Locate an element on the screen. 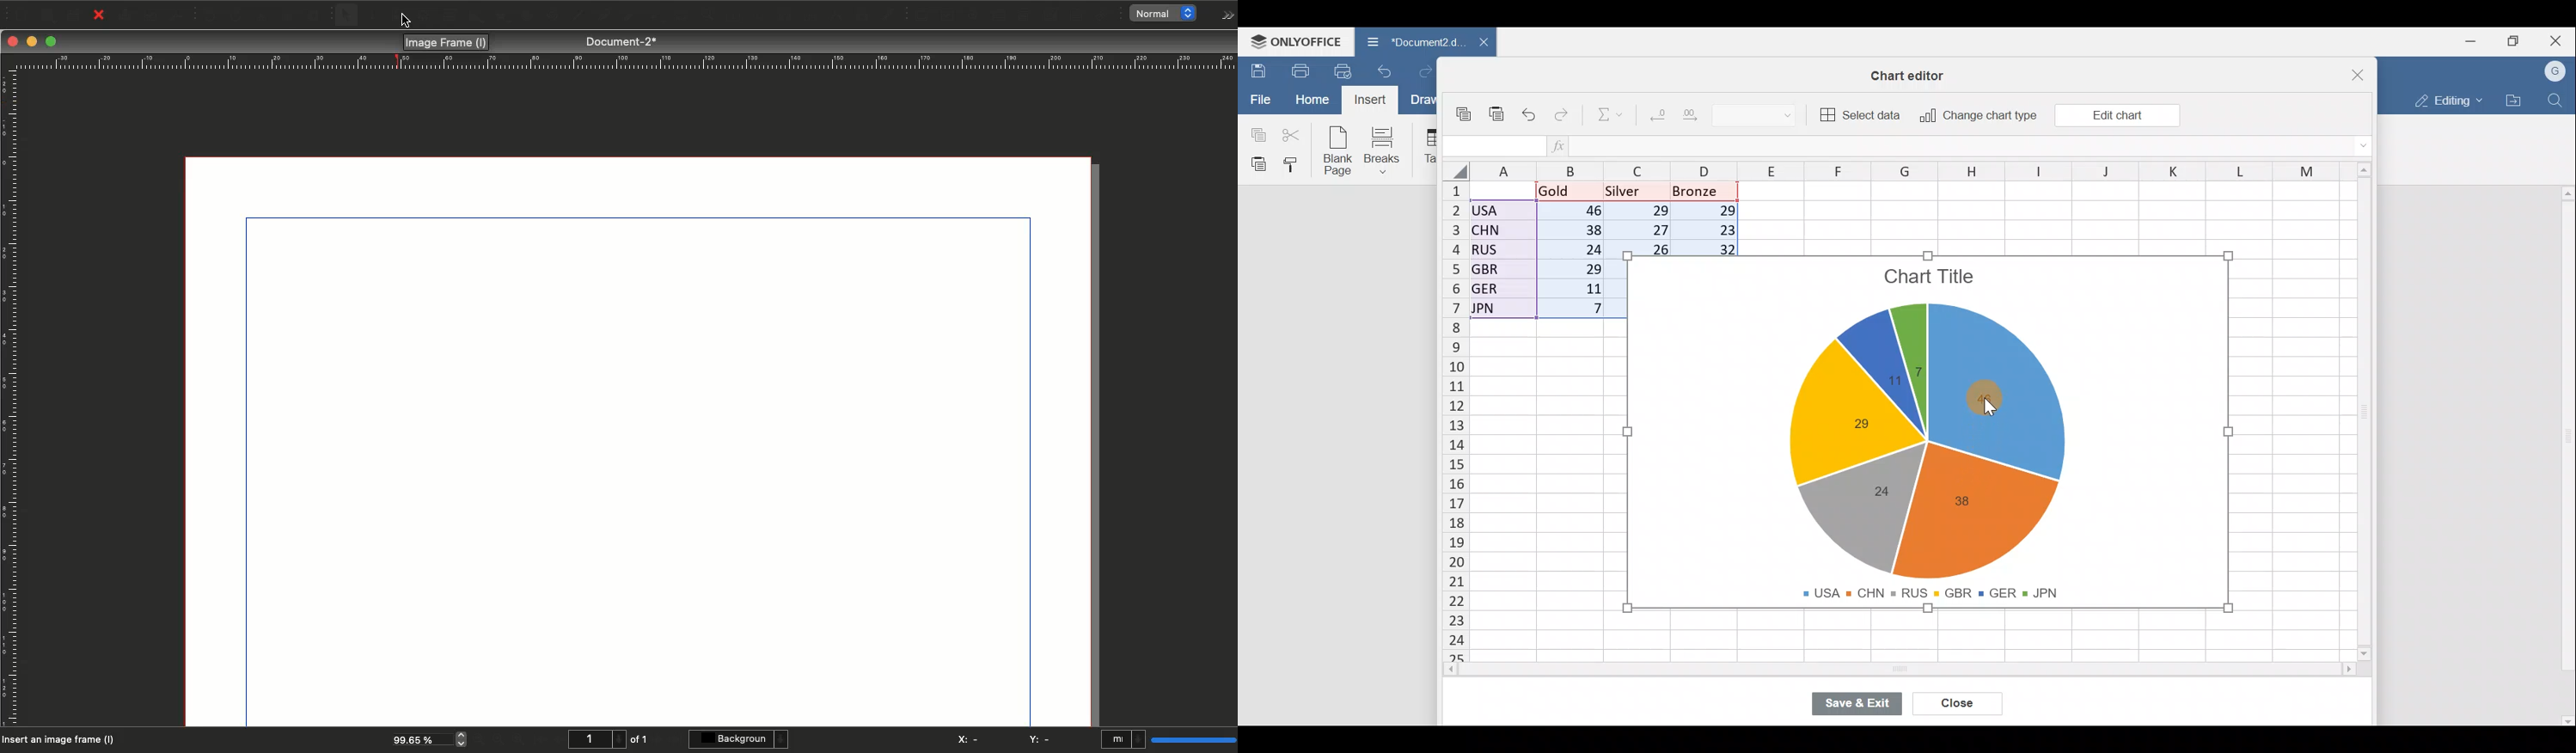  Draw is located at coordinates (1427, 101).